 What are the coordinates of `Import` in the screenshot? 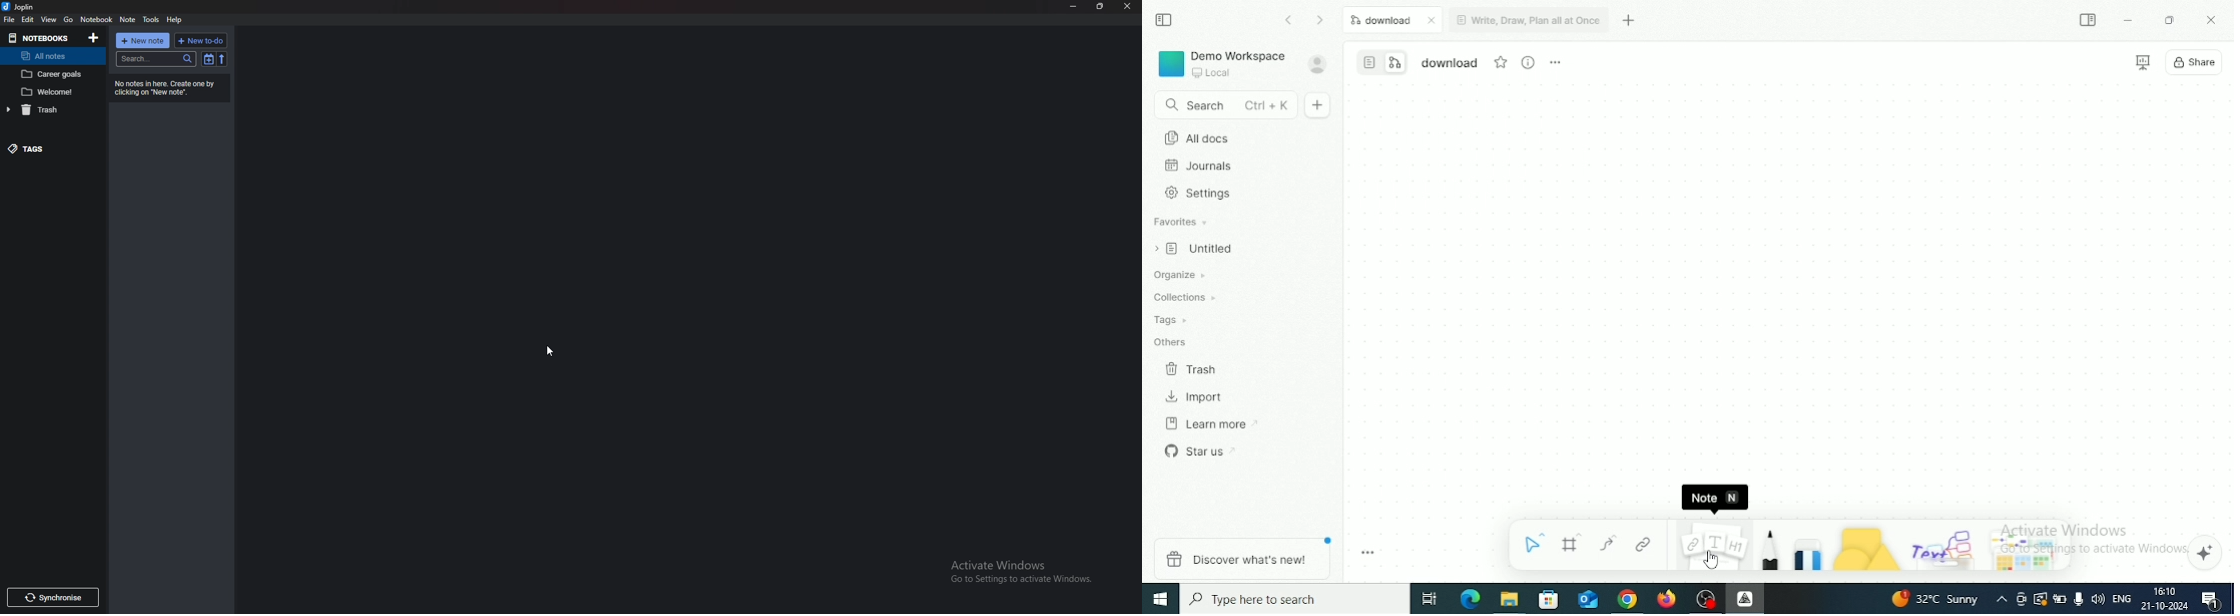 It's located at (1195, 397).